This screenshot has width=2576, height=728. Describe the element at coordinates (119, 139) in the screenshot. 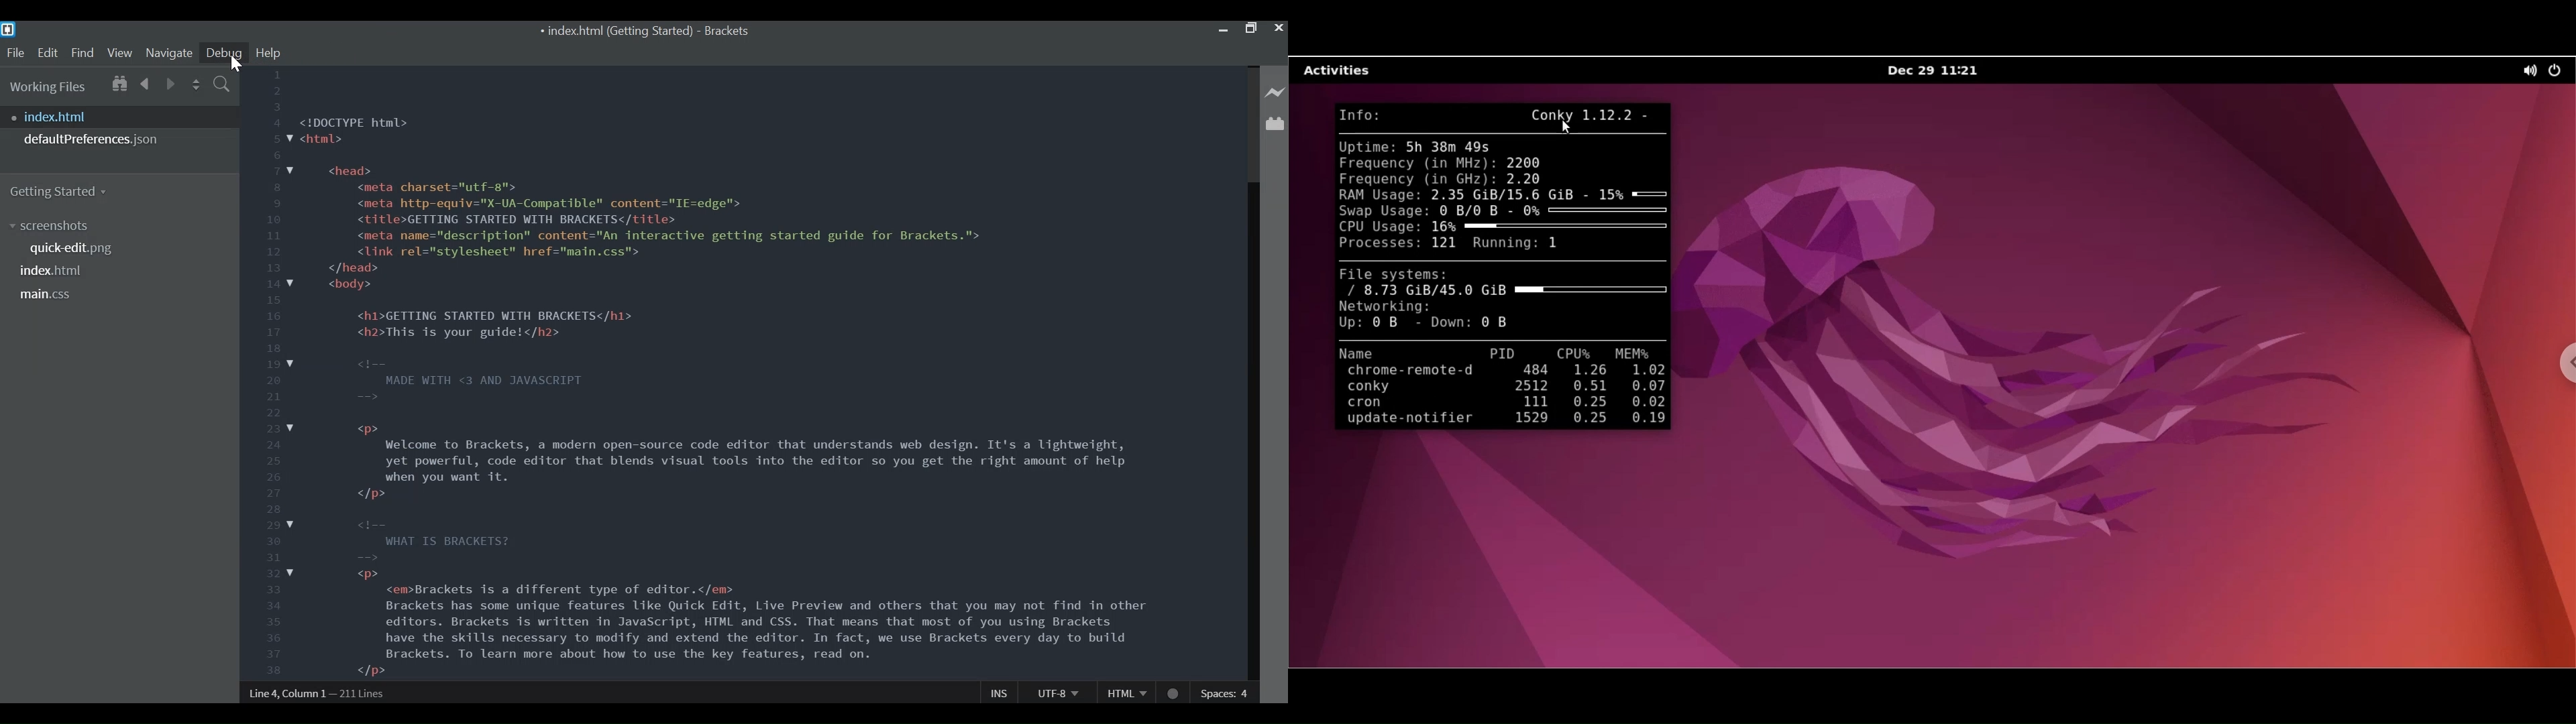

I see `defaultPreferences.json` at that location.